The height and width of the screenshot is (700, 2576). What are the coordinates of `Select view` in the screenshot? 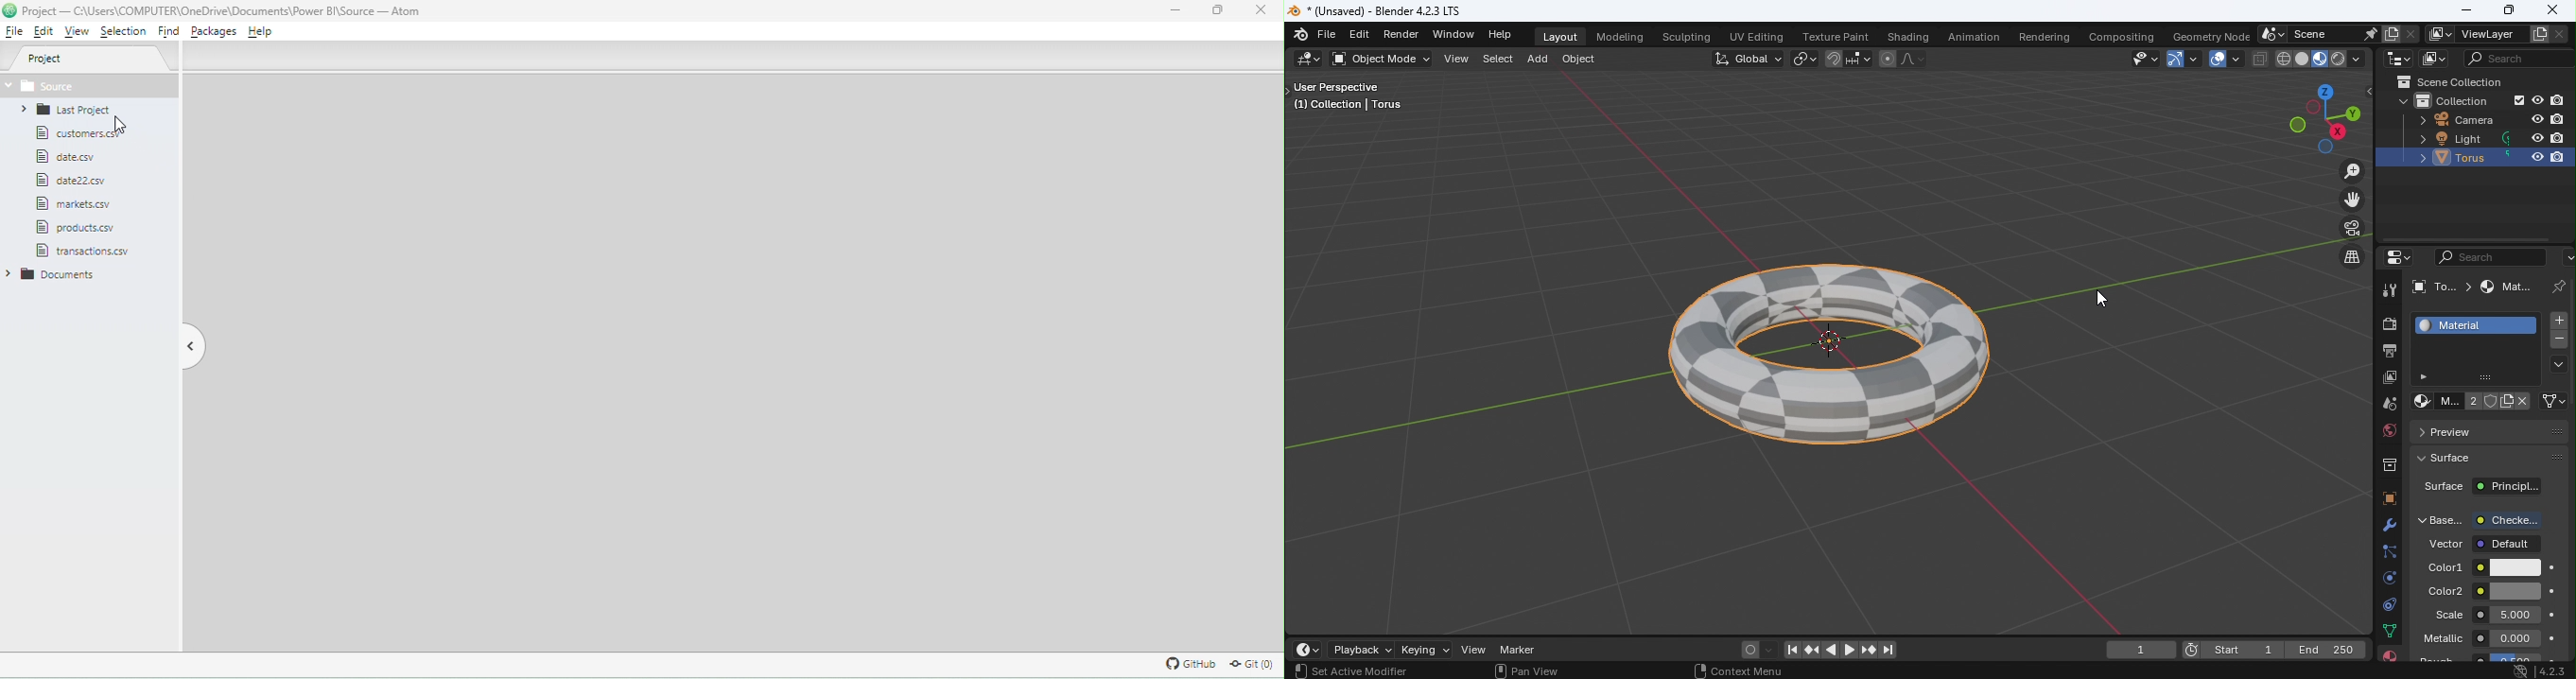 It's located at (1304, 670).